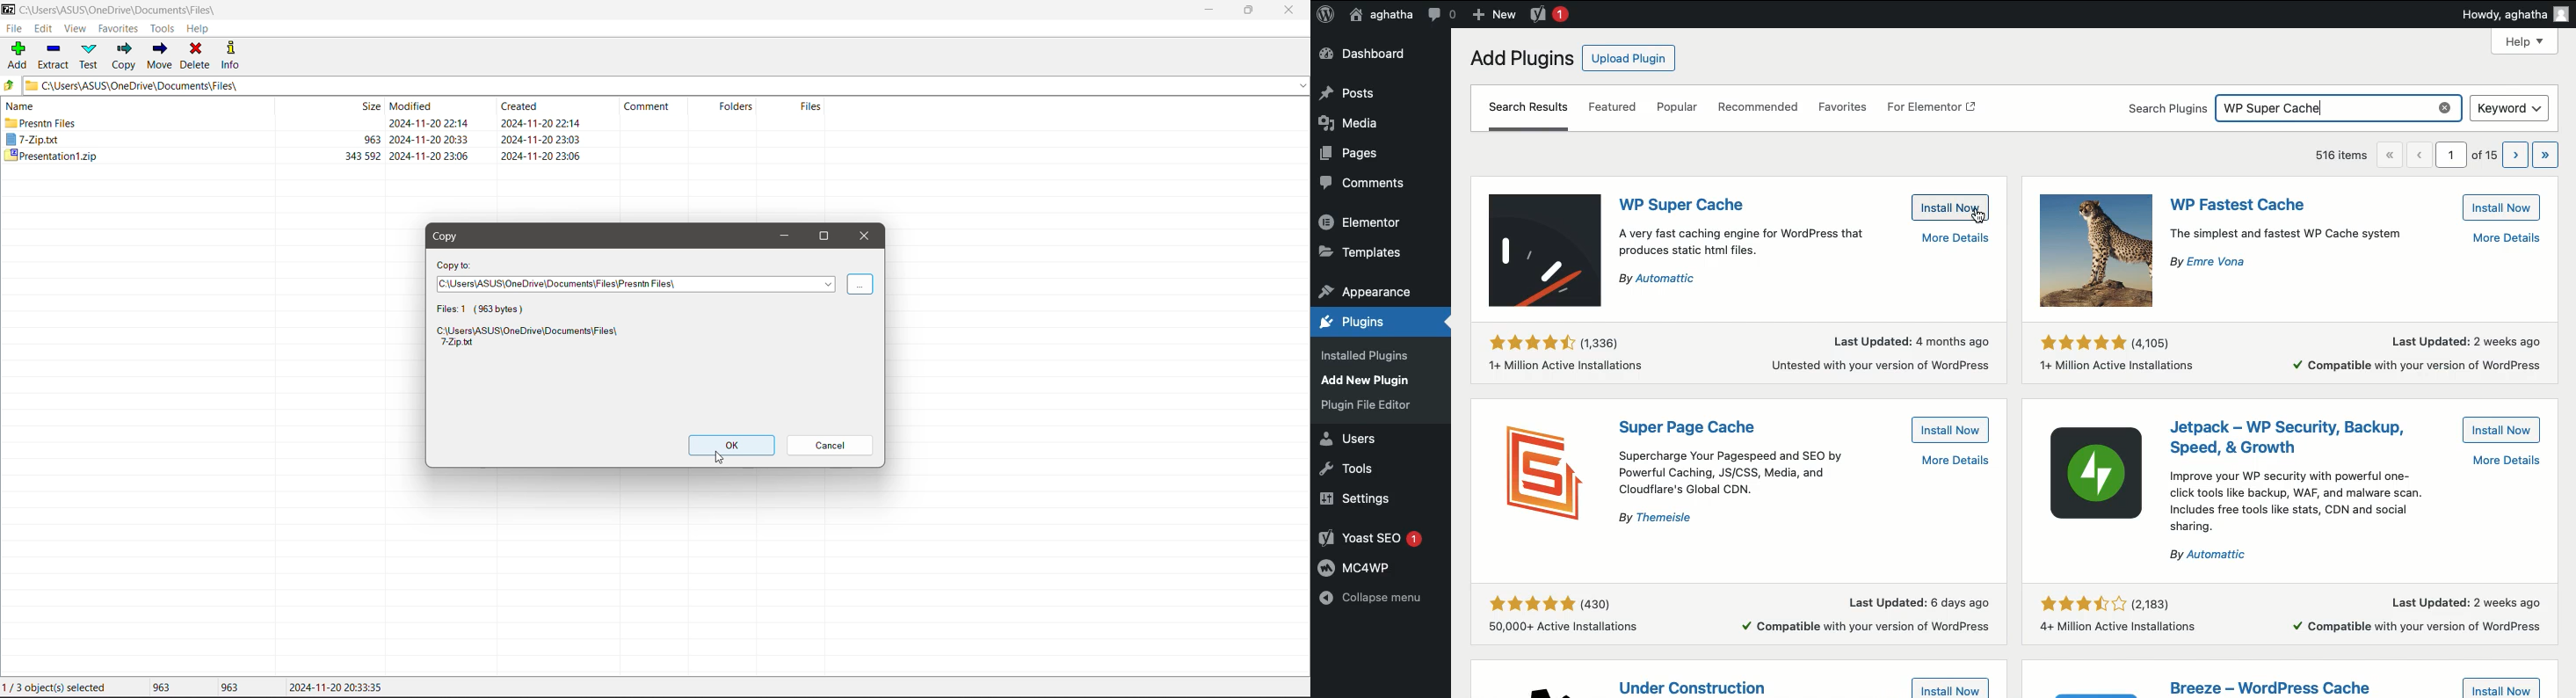  I want to click on search results, so click(1524, 106).